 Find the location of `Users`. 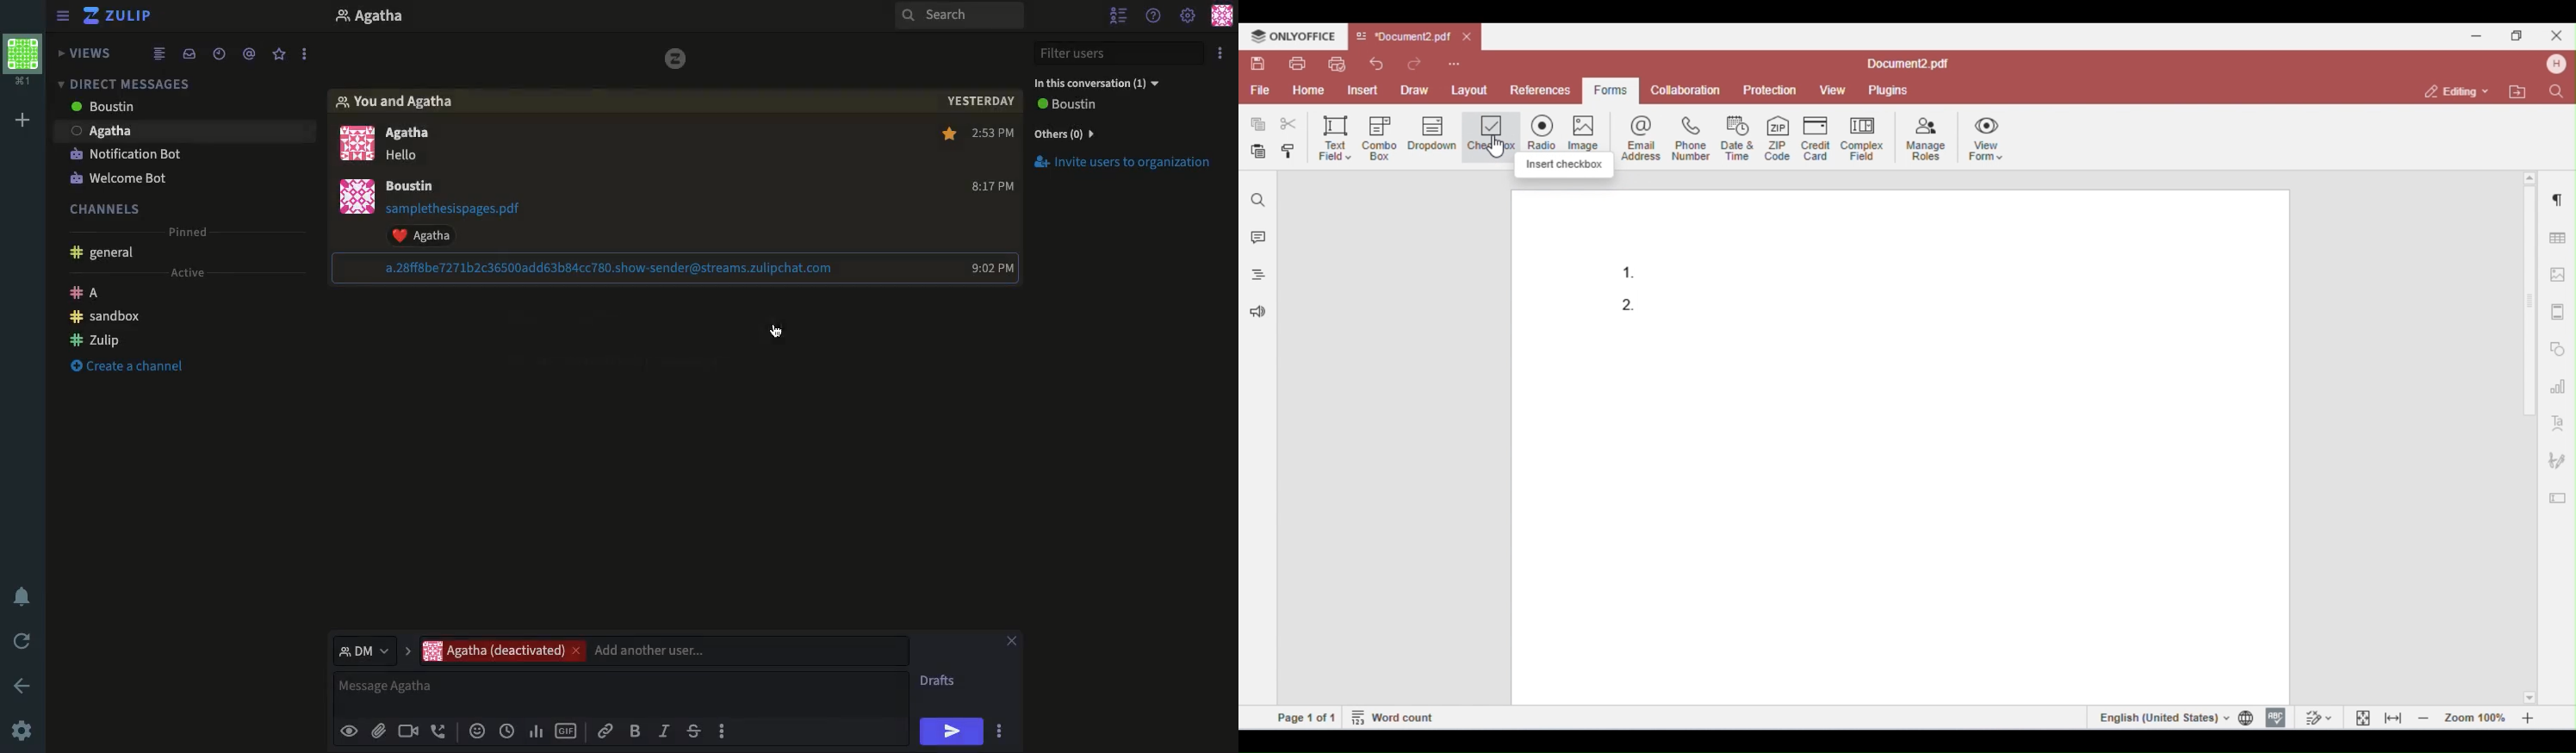

Users is located at coordinates (663, 650).